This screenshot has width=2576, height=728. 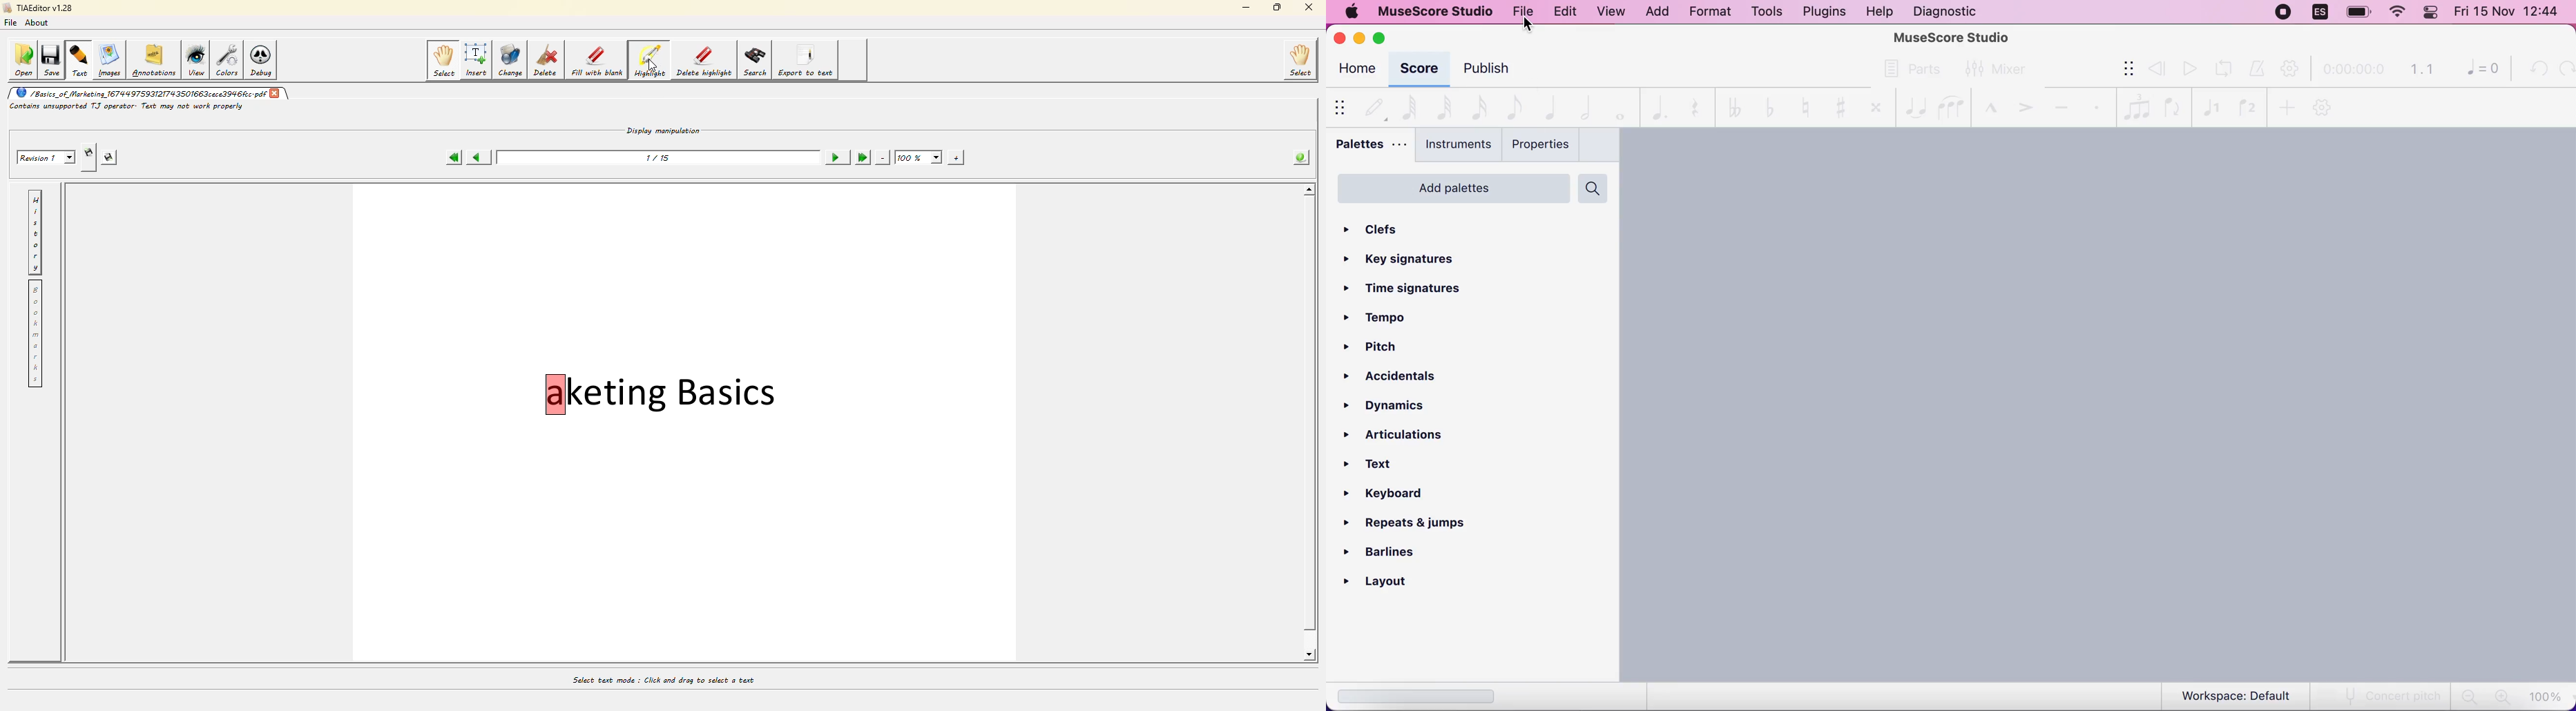 What do you see at coordinates (2247, 105) in the screenshot?
I see `voice2` at bounding box center [2247, 105].